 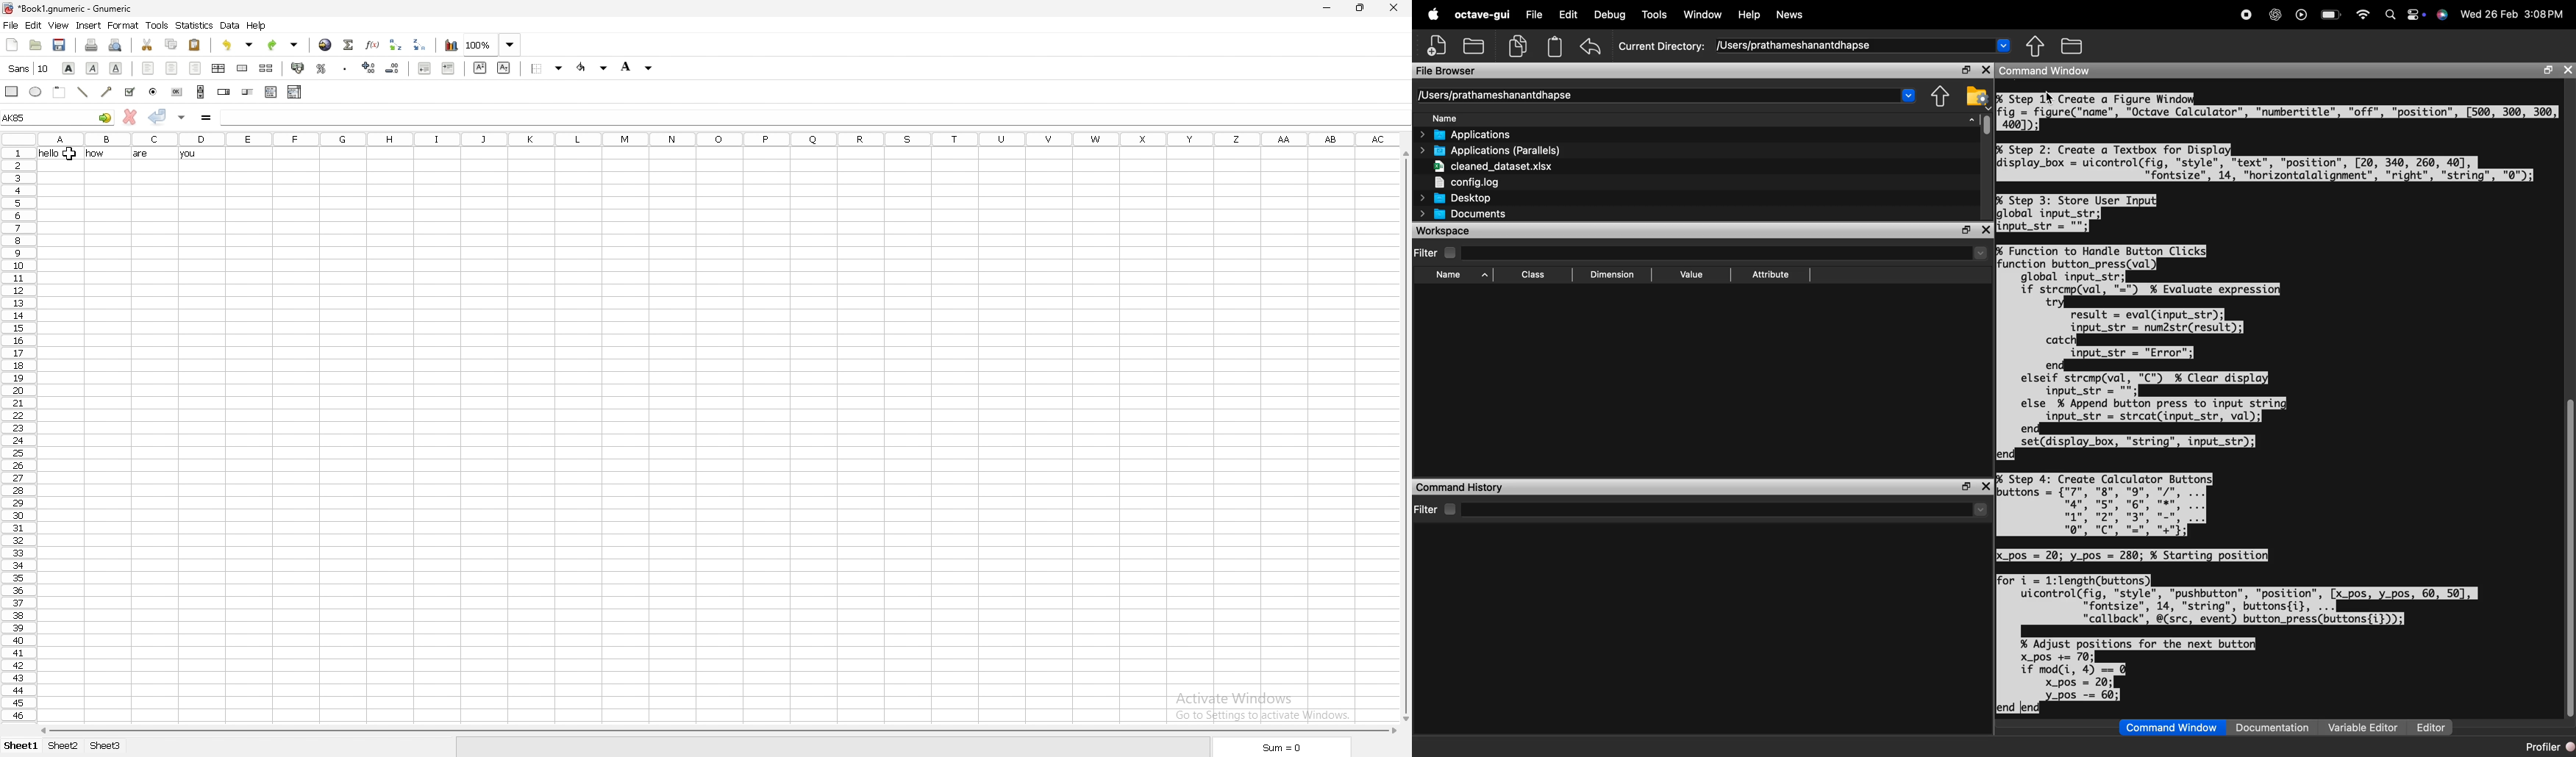 I want to click on Command Window, so click(x=2171, y=728).